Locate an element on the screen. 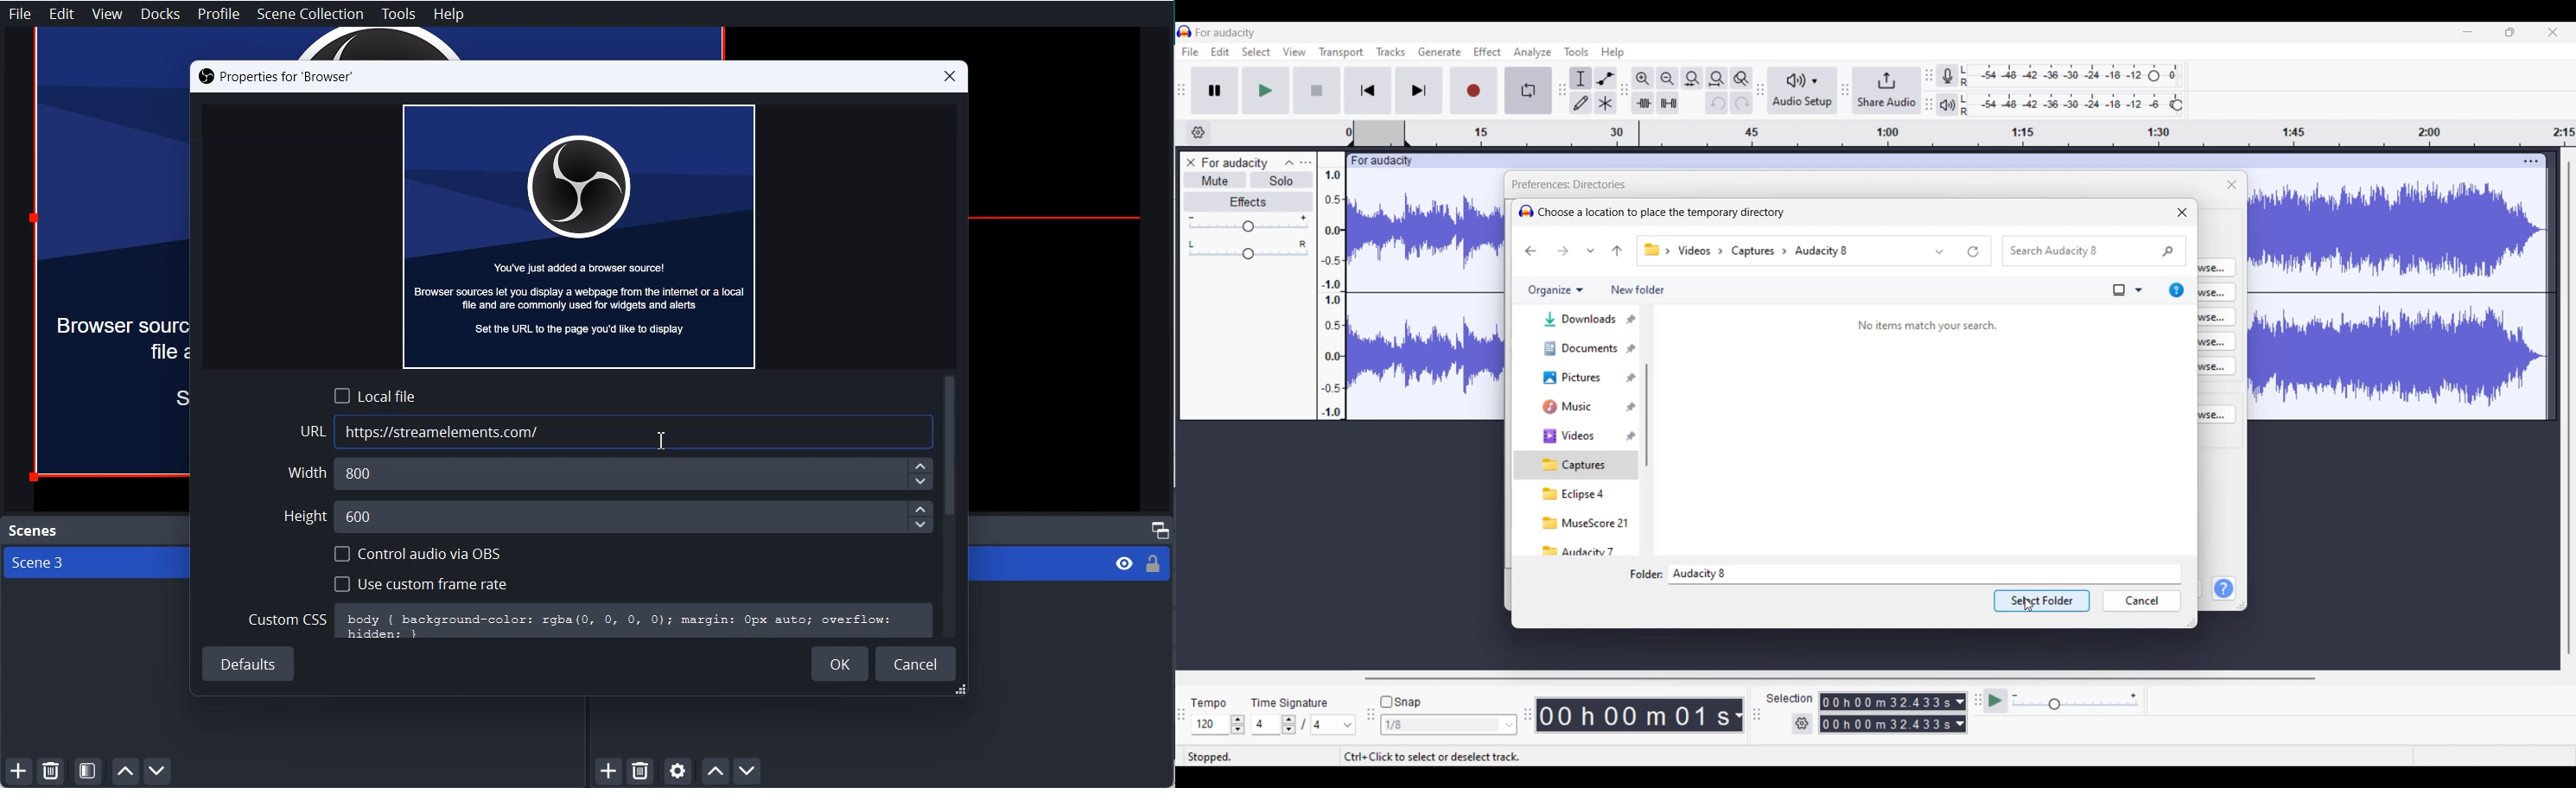 The height and width of the screenshot is (812, 2576). Solo is located at coordinates (1281, 180).